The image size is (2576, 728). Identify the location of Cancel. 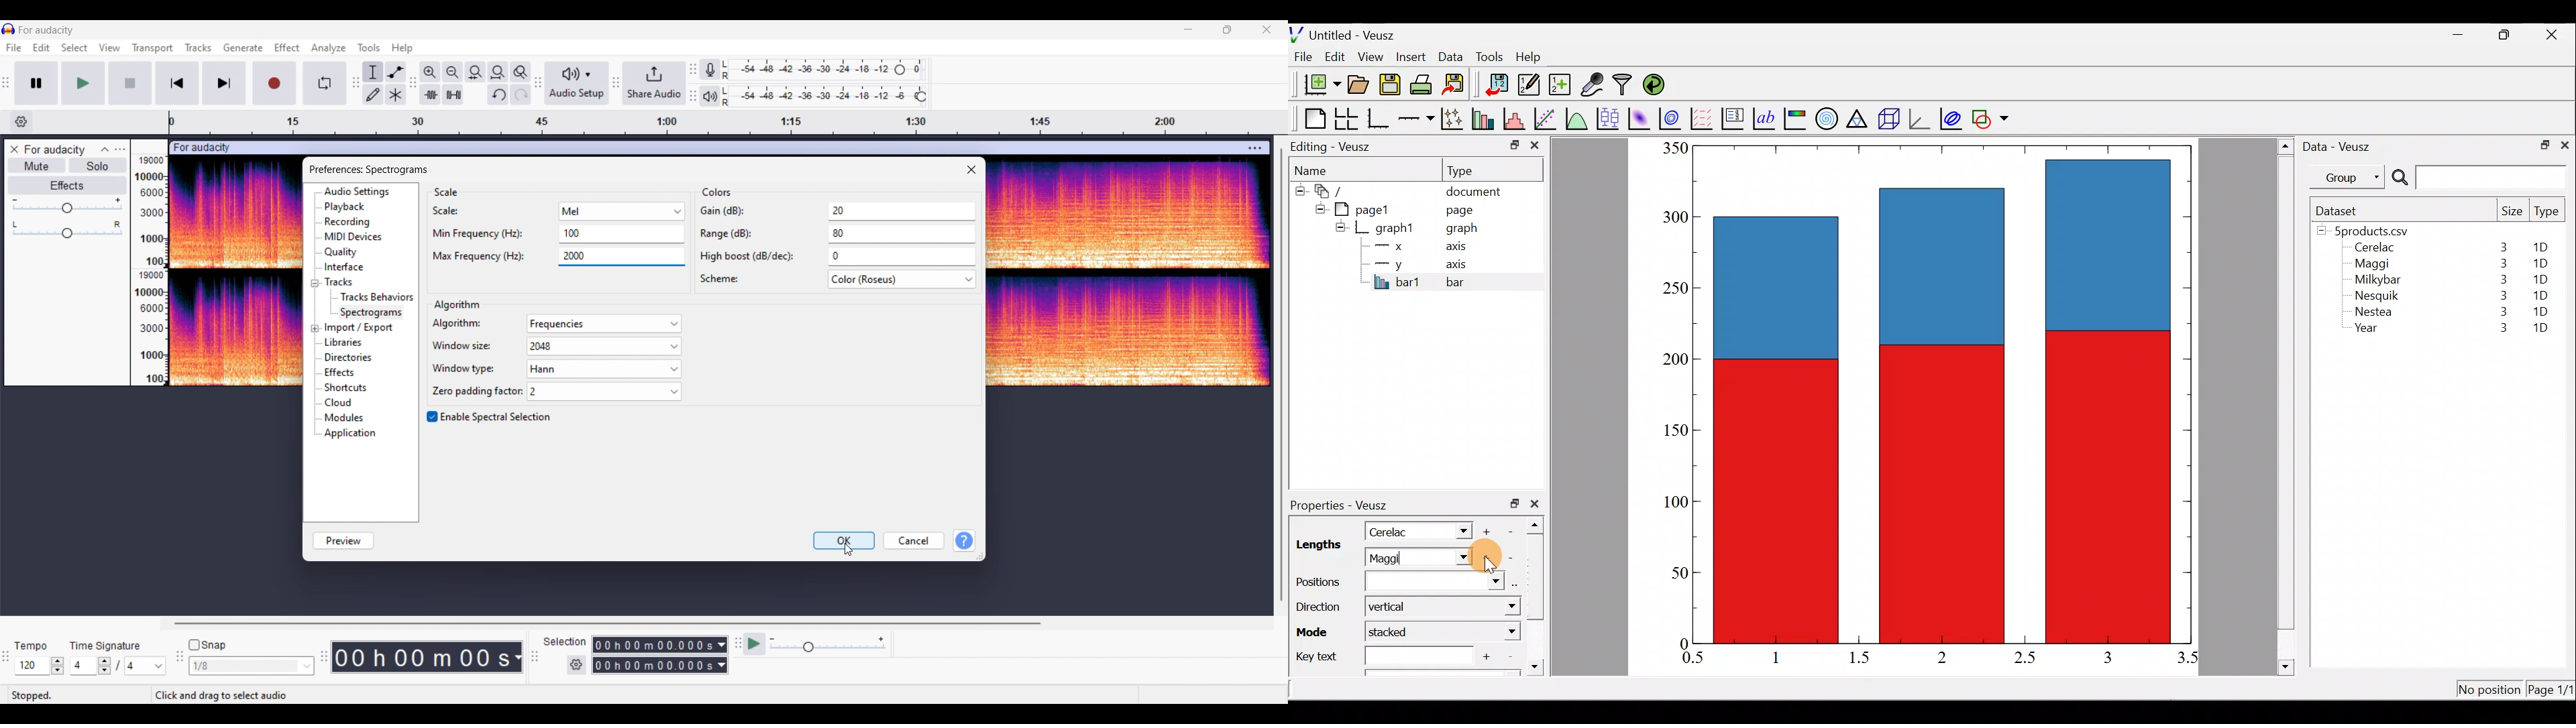
(914, 540).